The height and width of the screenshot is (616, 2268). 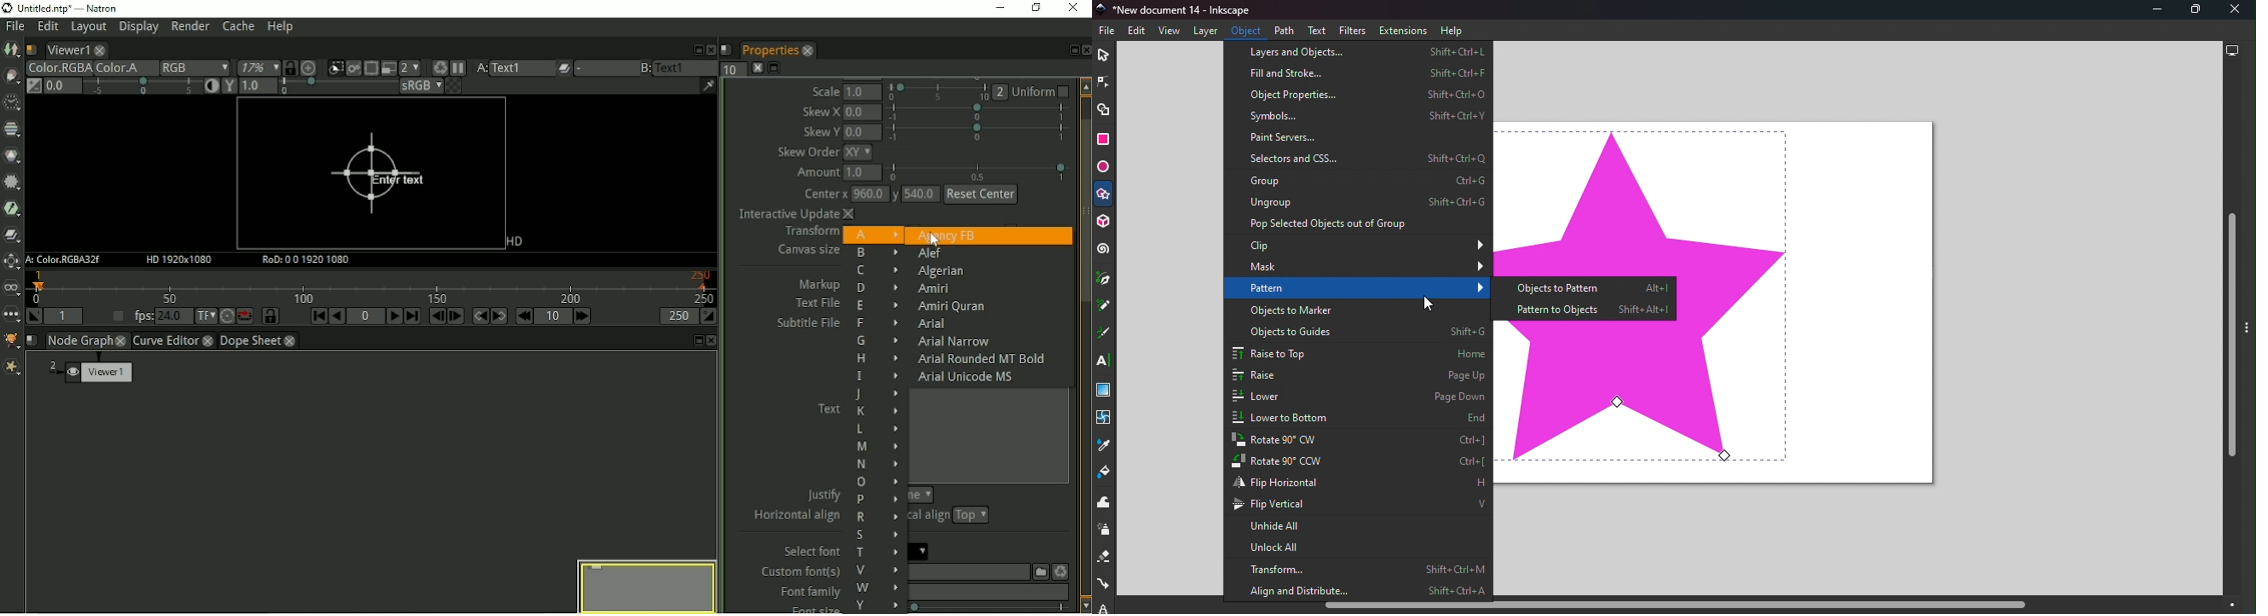 I want to click on Fill and stroke, so click(x=1368, y=72).